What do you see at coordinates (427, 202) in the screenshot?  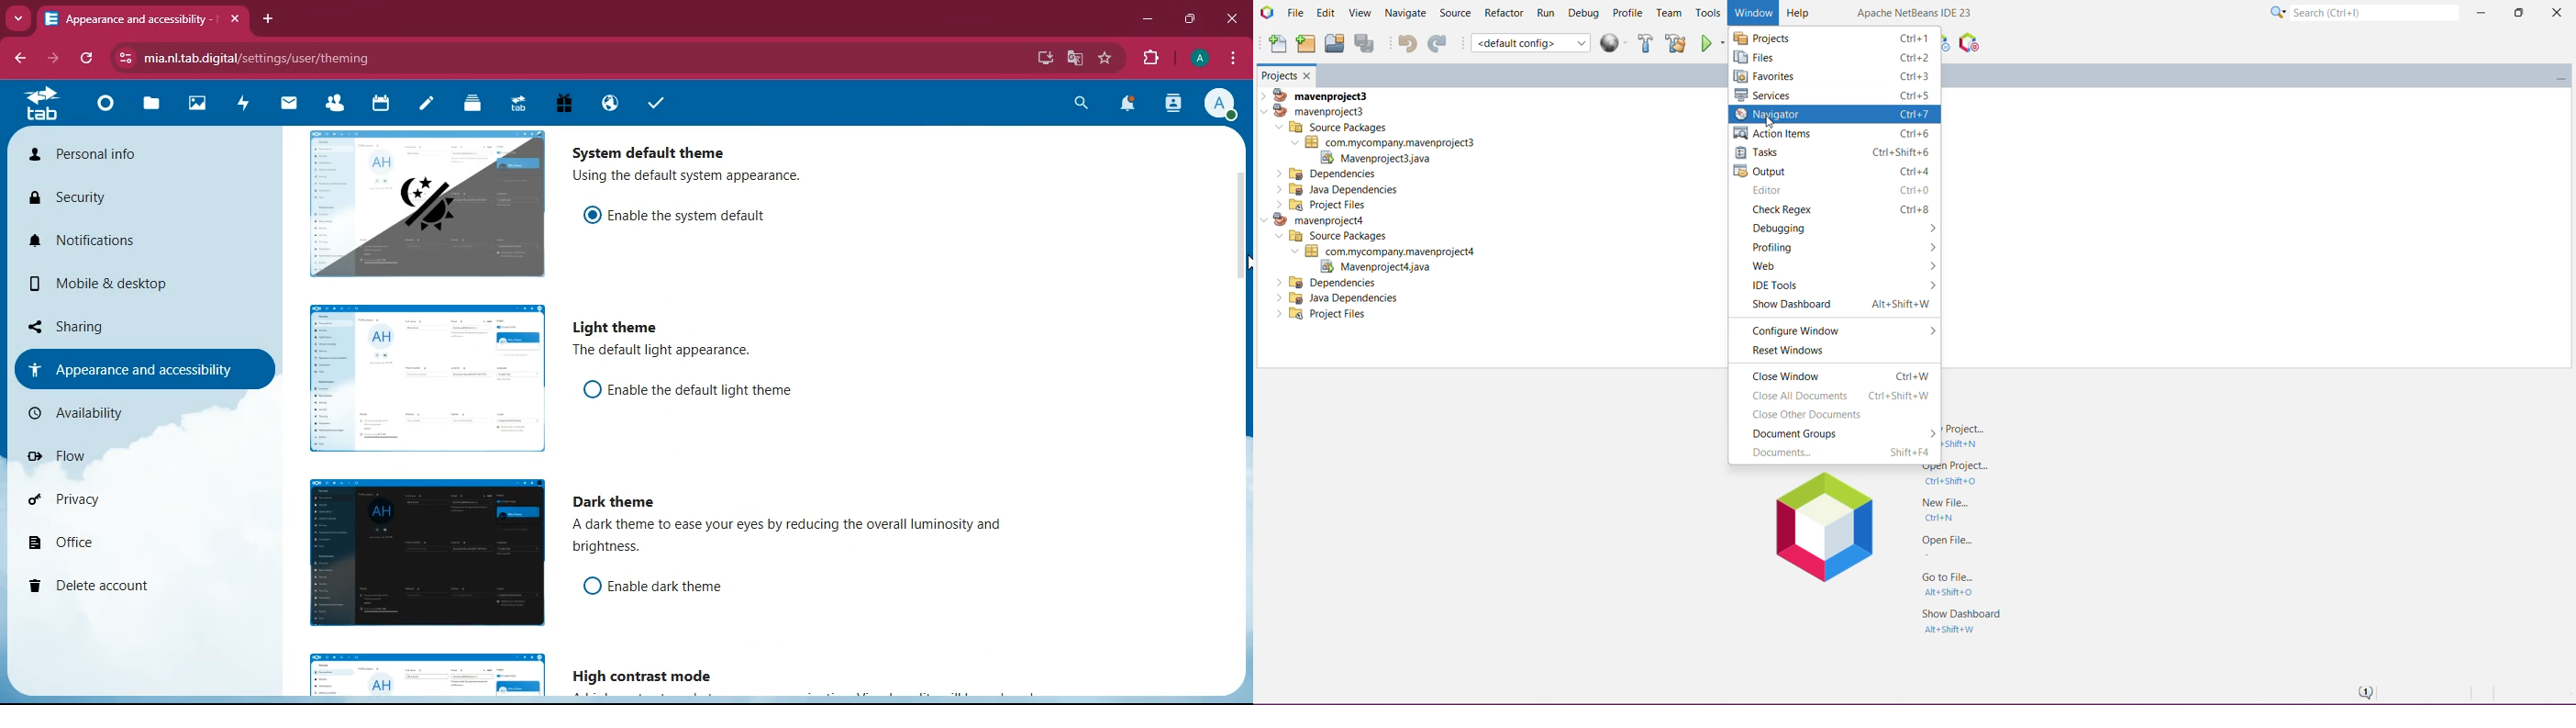 I see `image` at bounding box center [427, 202].